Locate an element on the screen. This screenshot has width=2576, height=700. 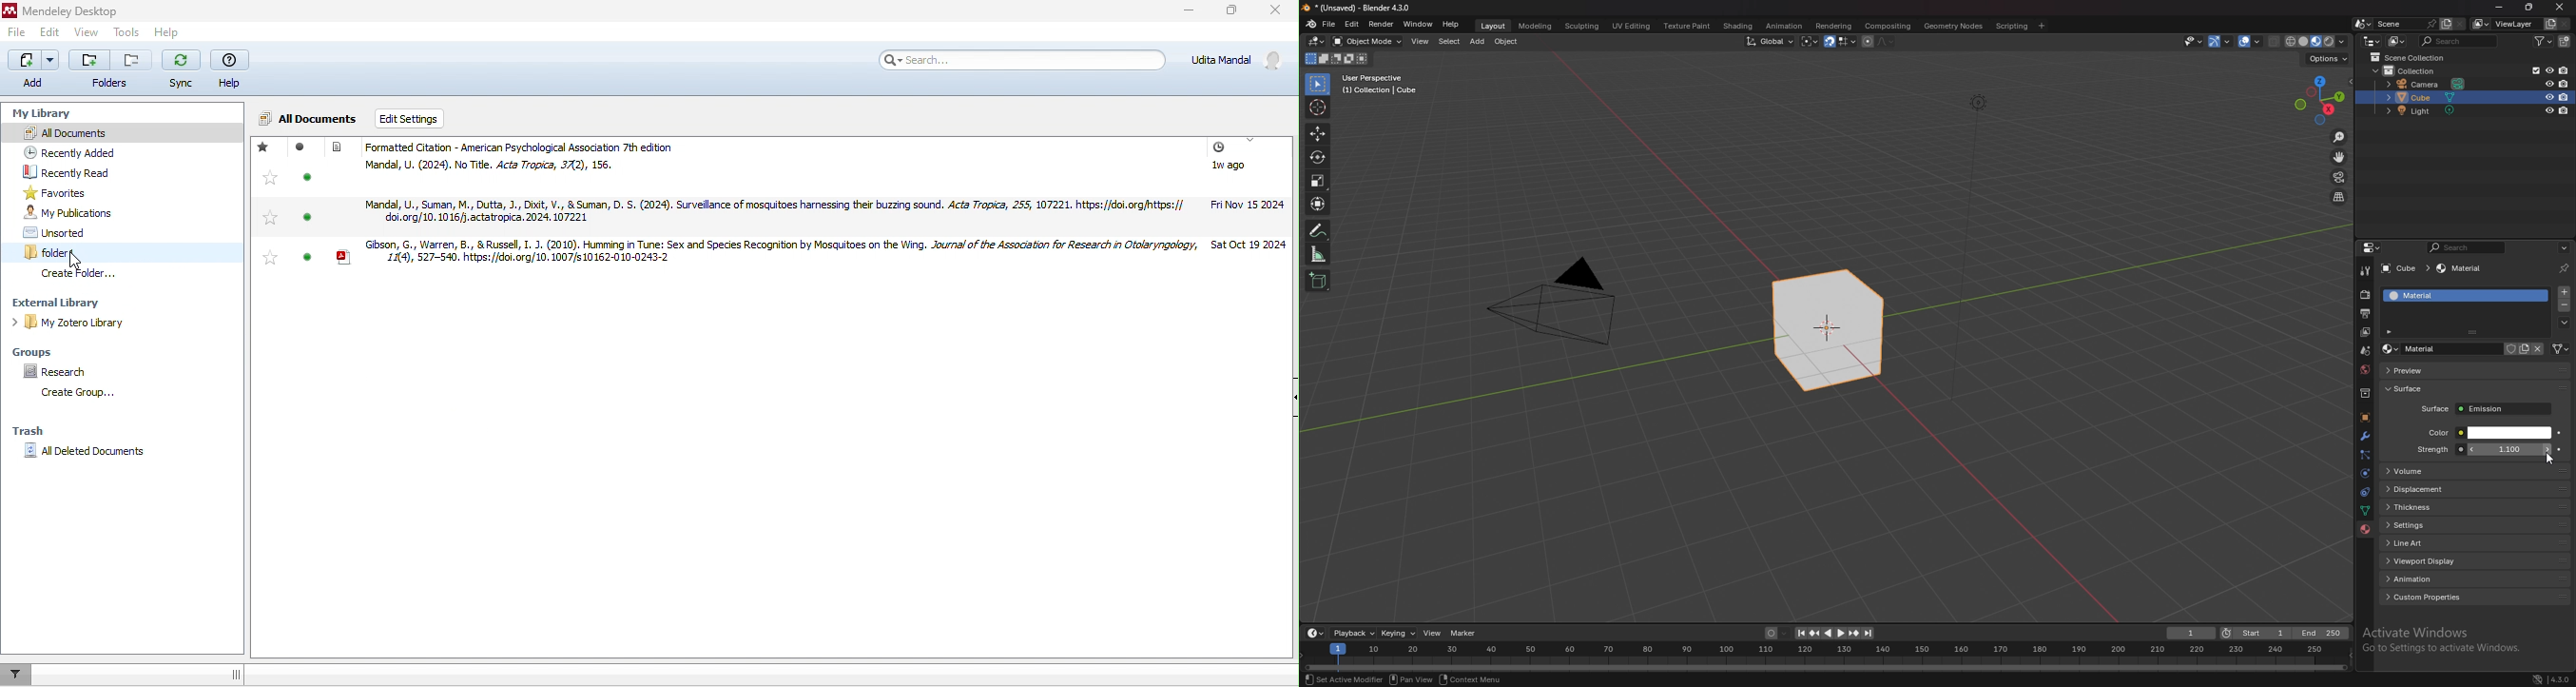
resize is located at coordinates (2529, 7).